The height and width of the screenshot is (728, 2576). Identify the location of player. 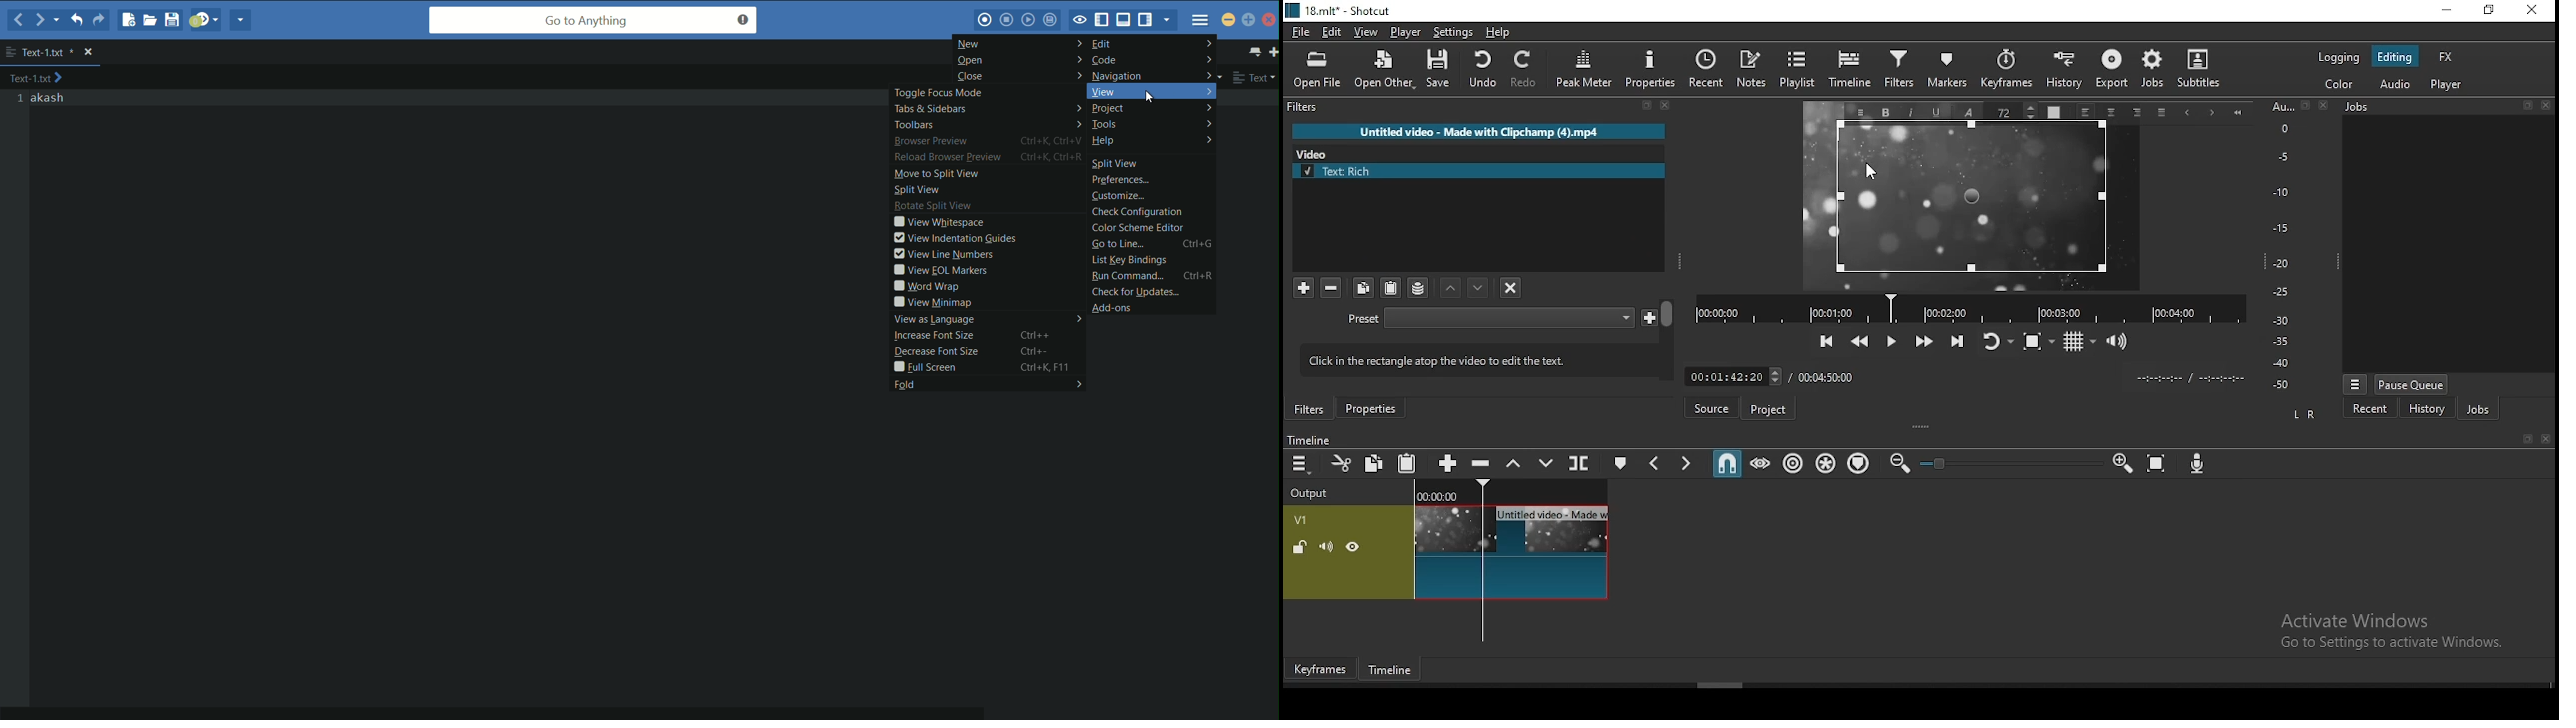
(1406, 32).